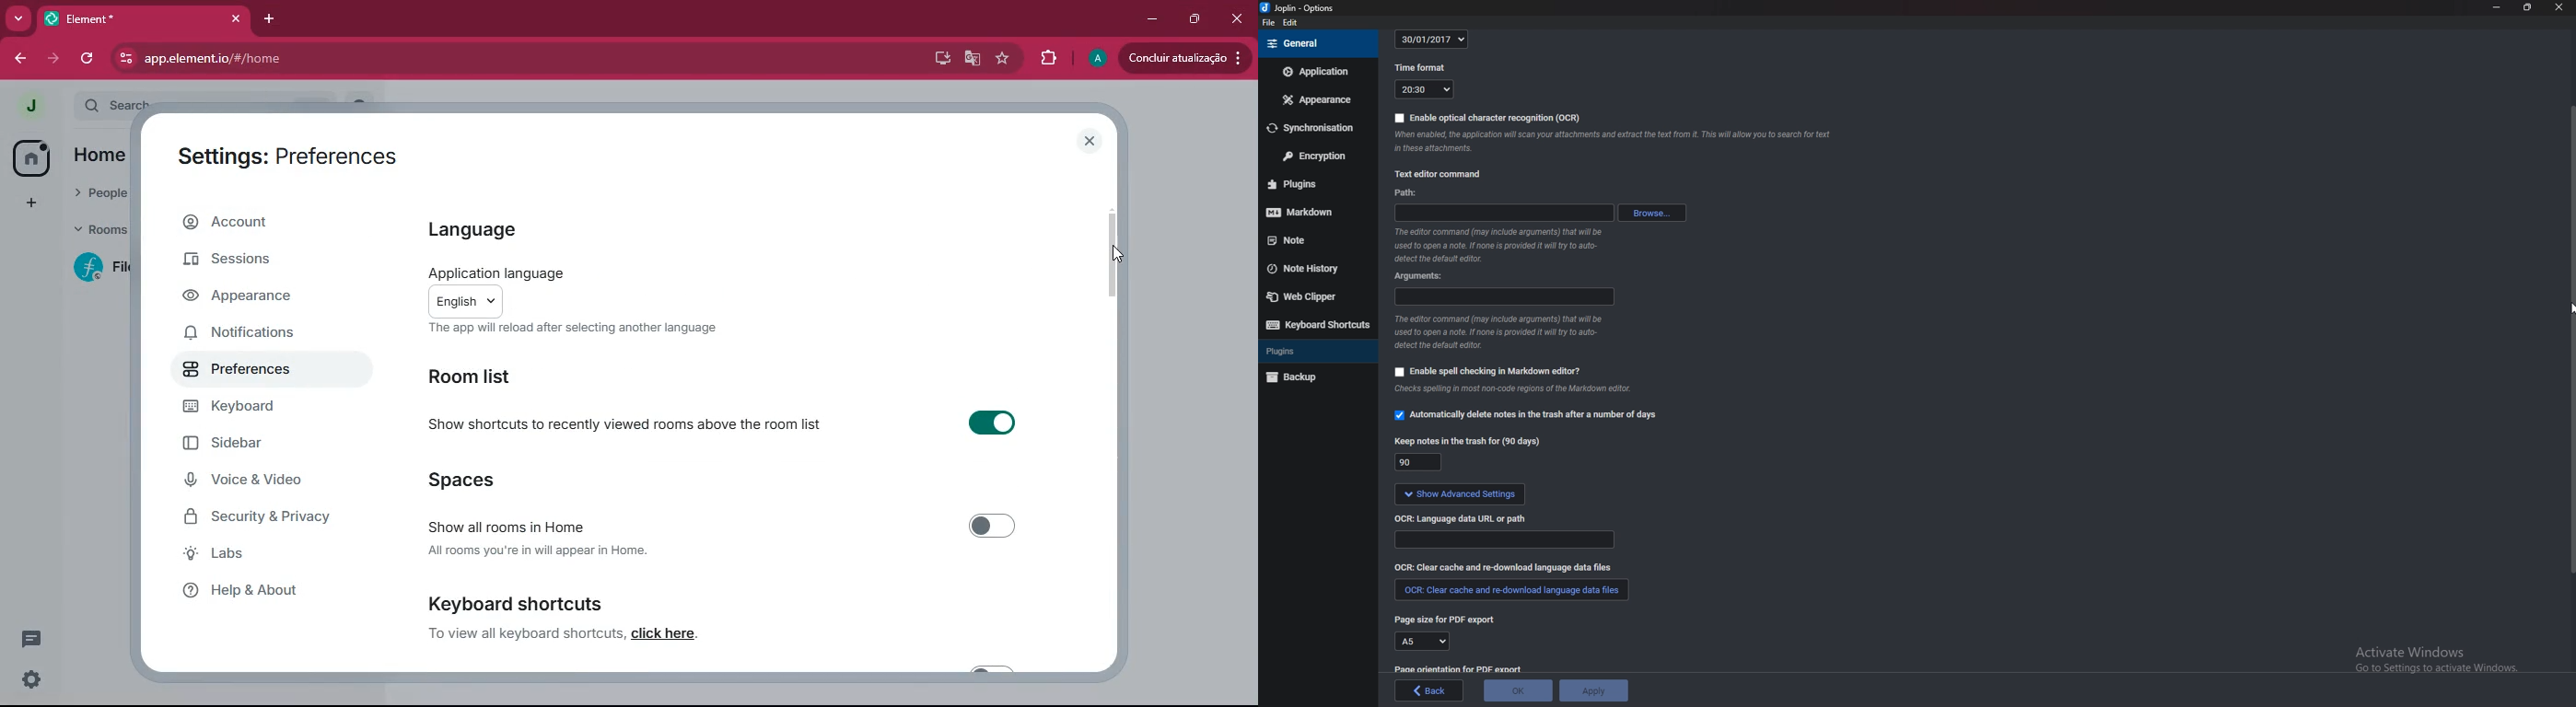 This screenshot has height=728, width=2576. Describe the element at coordinates (260, 261) in the screenshot. I see `sessions` at that location.